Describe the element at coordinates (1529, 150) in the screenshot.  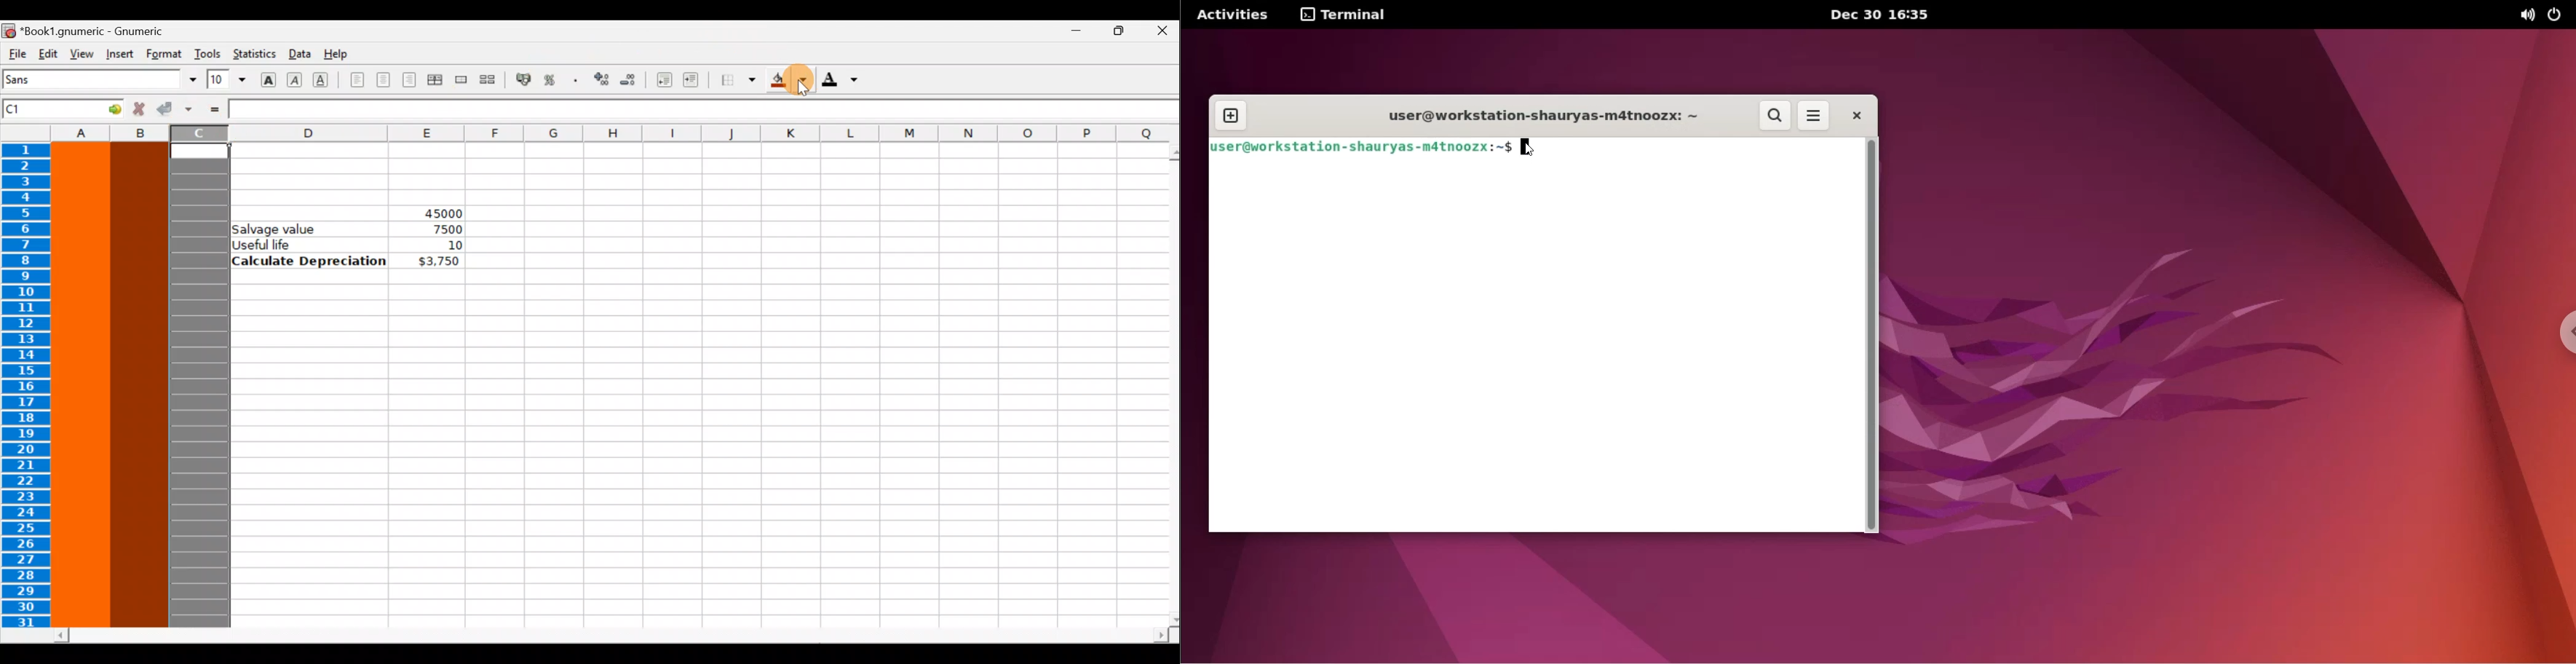
I see `cursor ` at that location.